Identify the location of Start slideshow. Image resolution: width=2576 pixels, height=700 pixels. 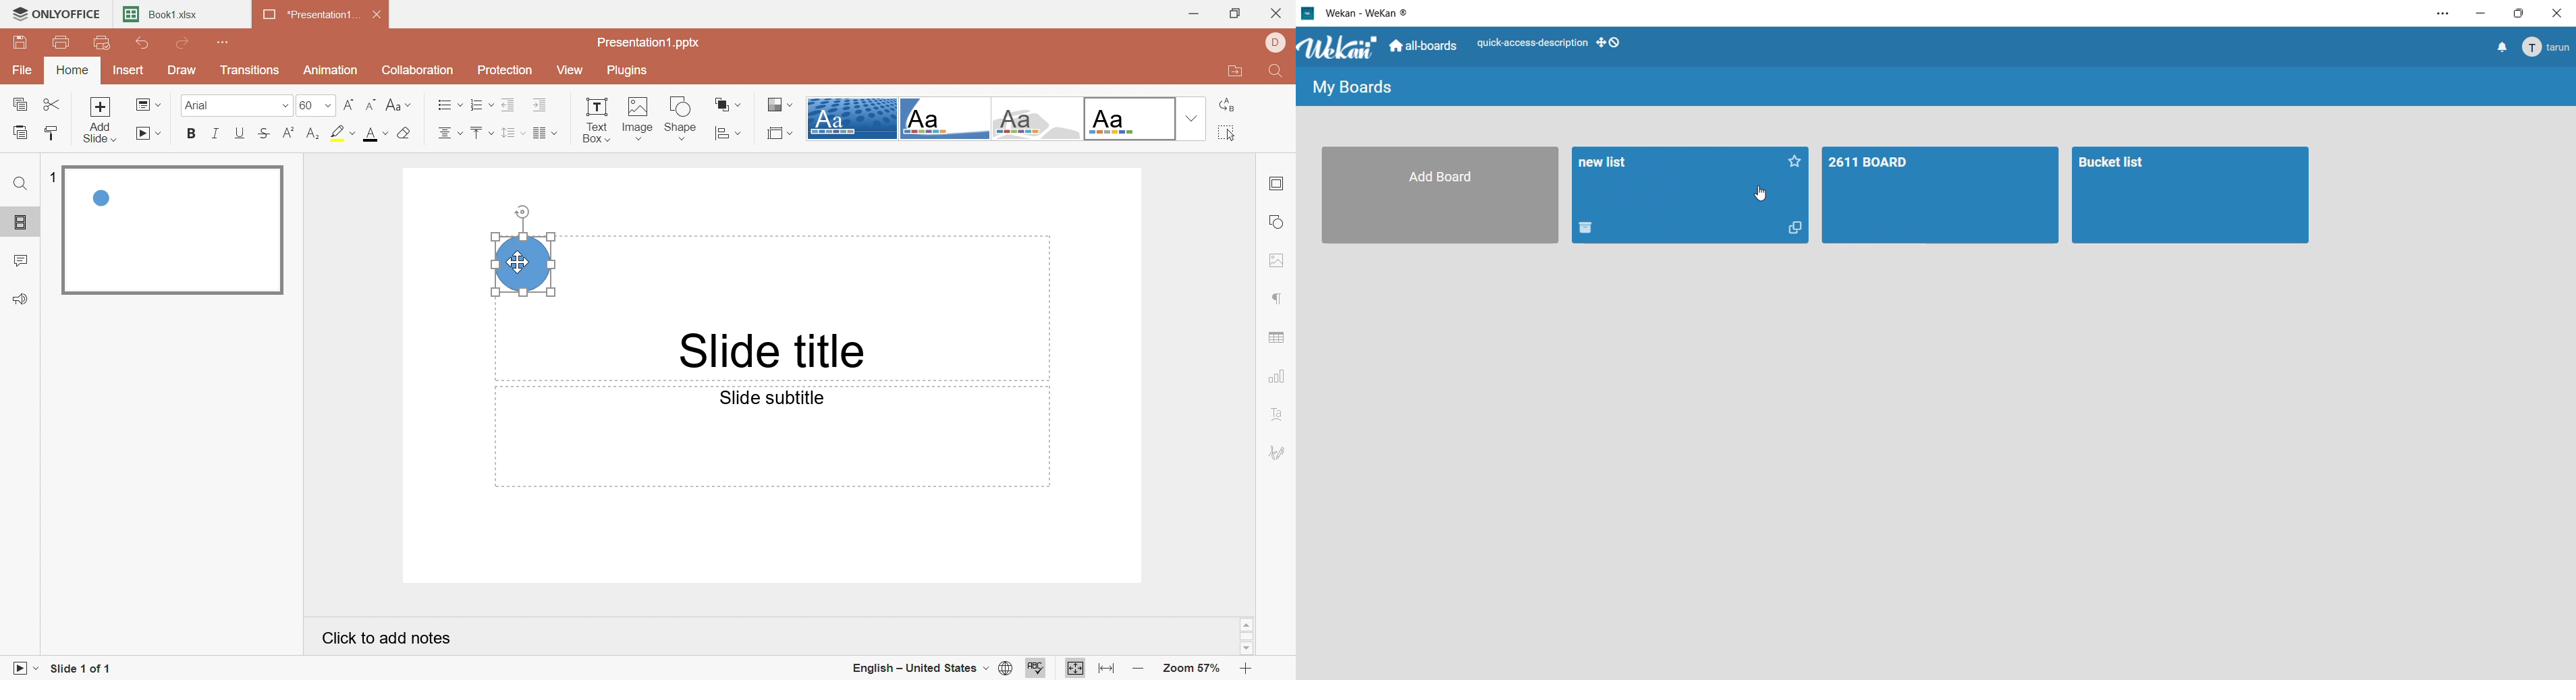
(150, 134).